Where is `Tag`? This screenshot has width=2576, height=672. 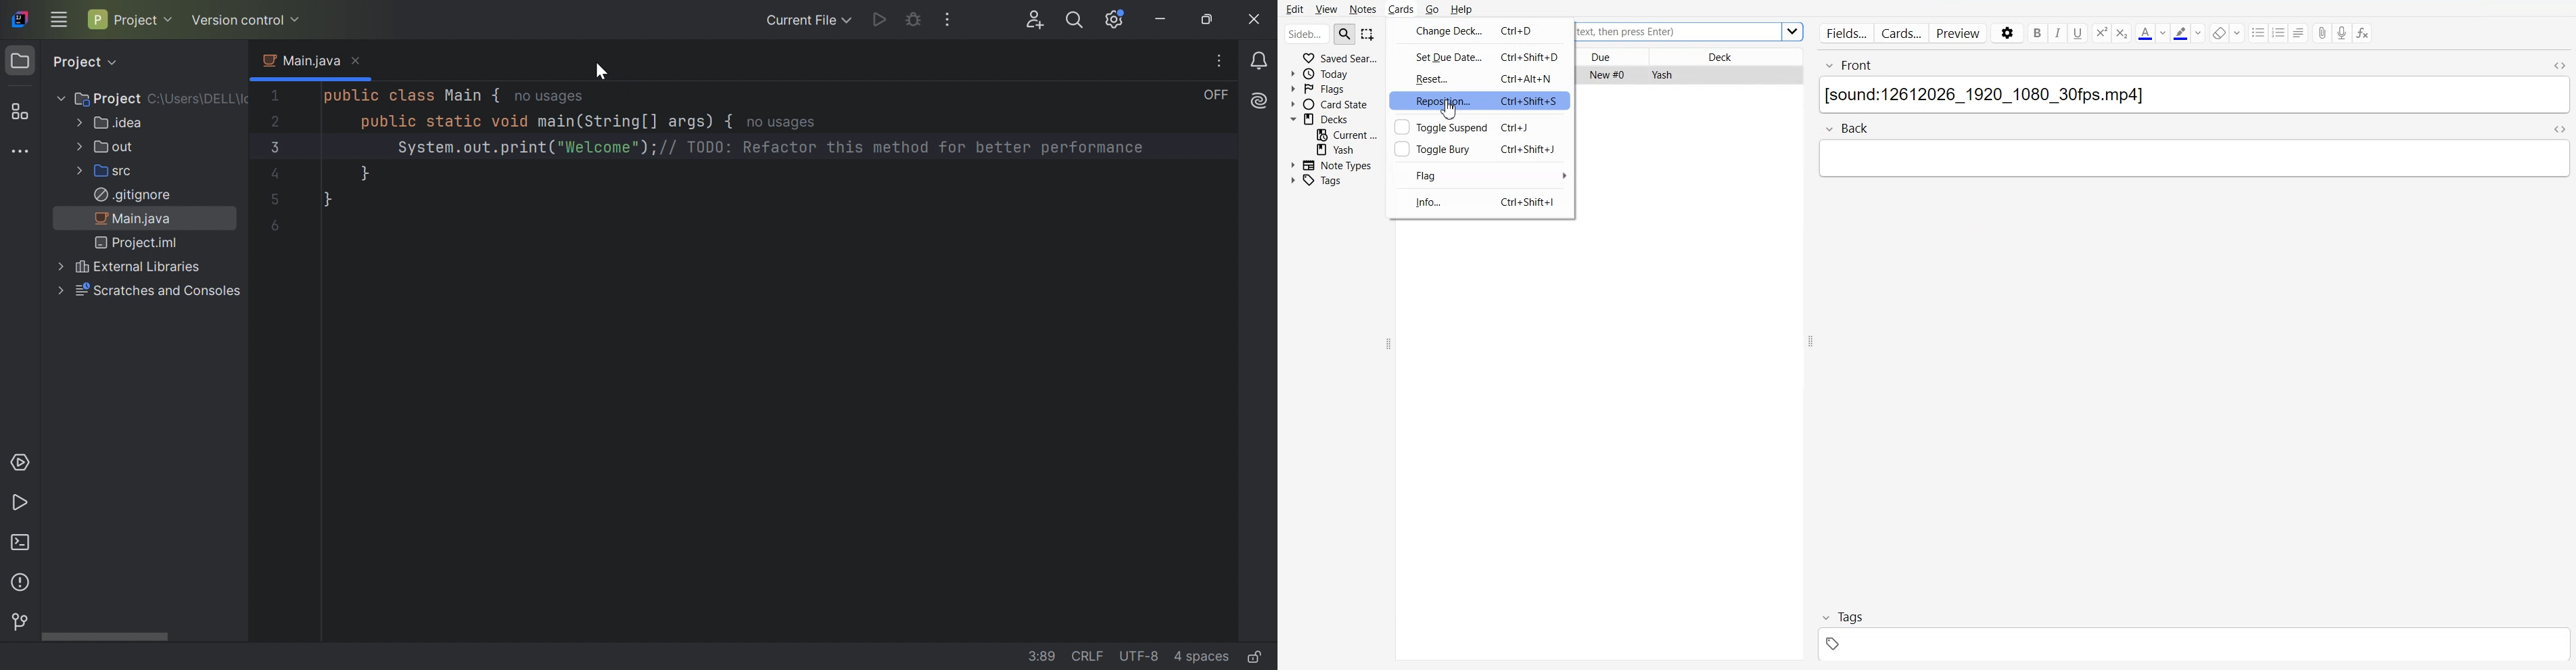
Tag is located at coordinates (1841, 616).